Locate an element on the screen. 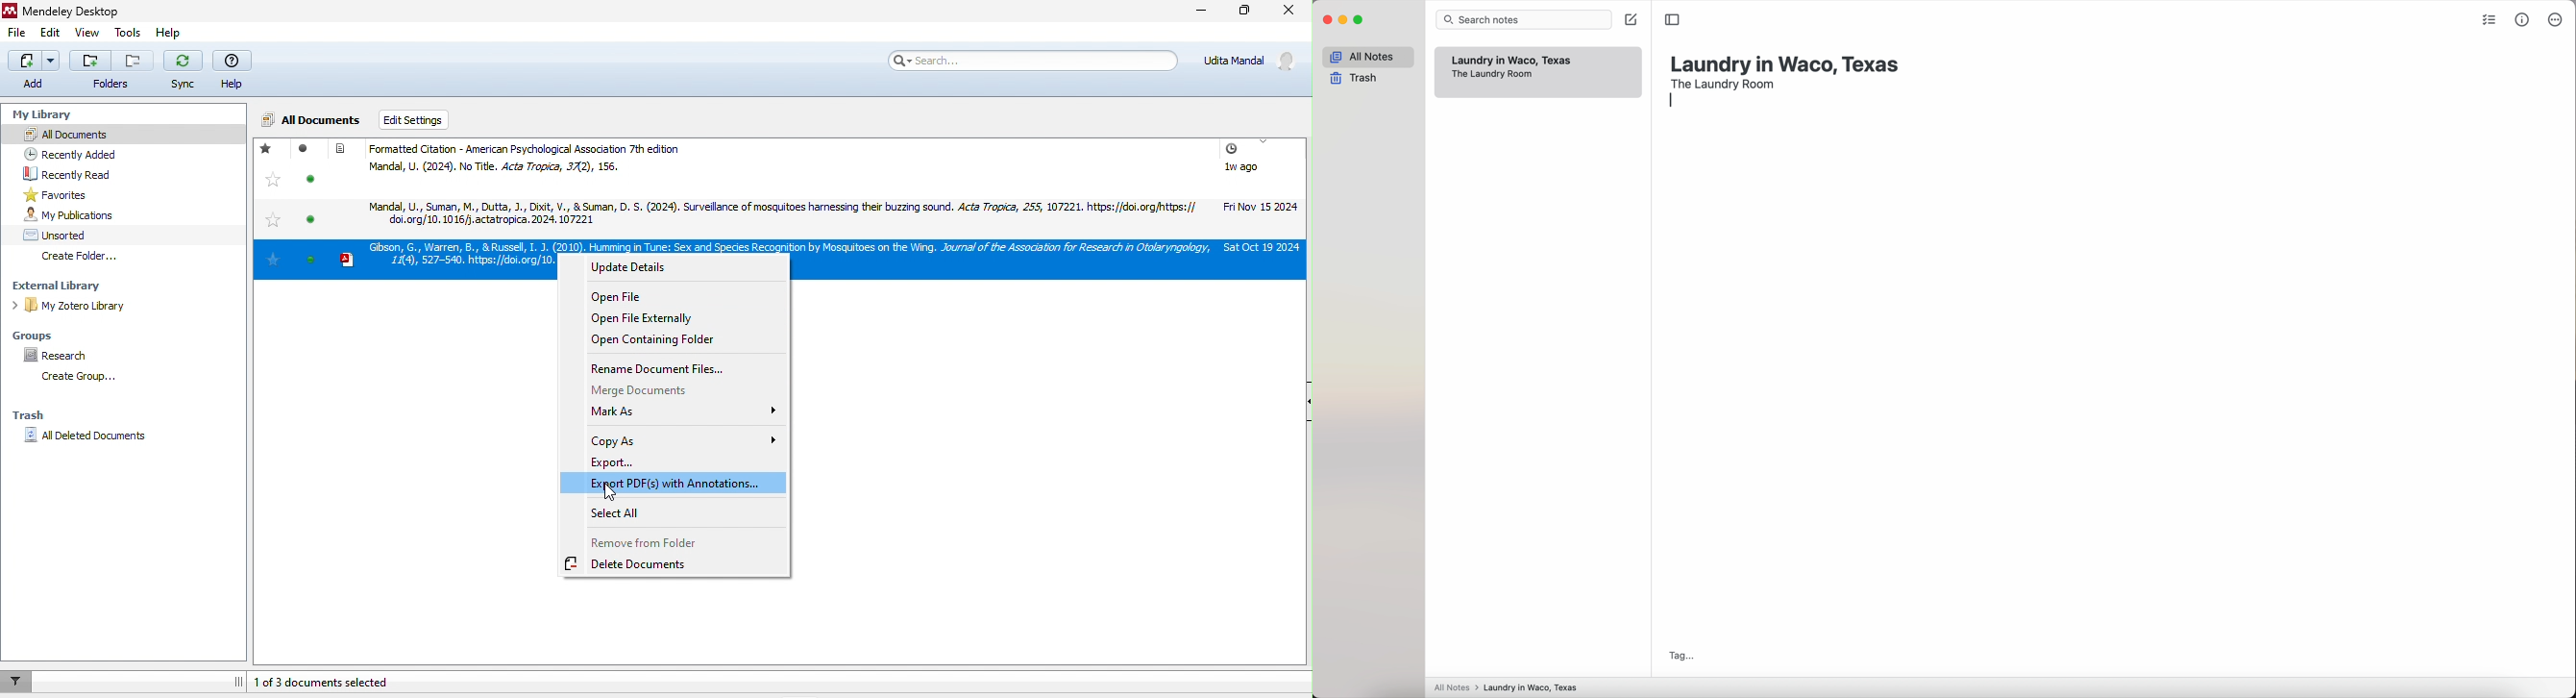  groups is located at coordinates (37, 337).